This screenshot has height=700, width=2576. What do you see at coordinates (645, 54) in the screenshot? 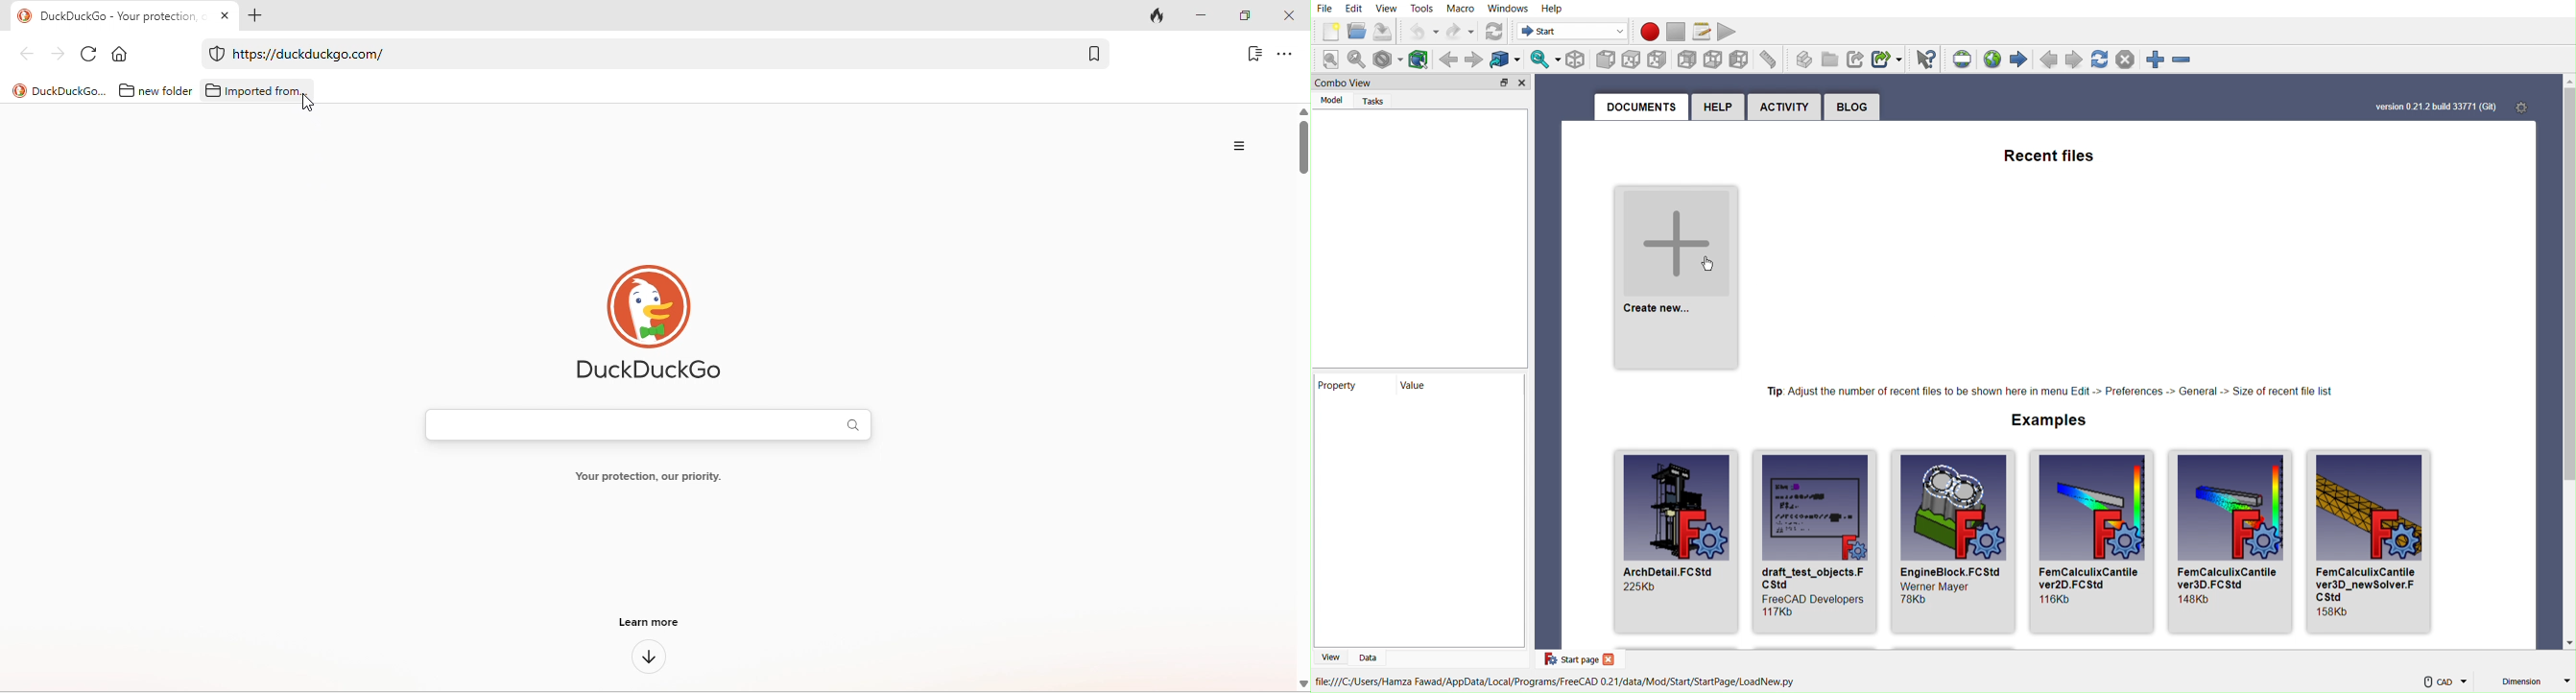
I see `web link` at bounding box center [645, 54].